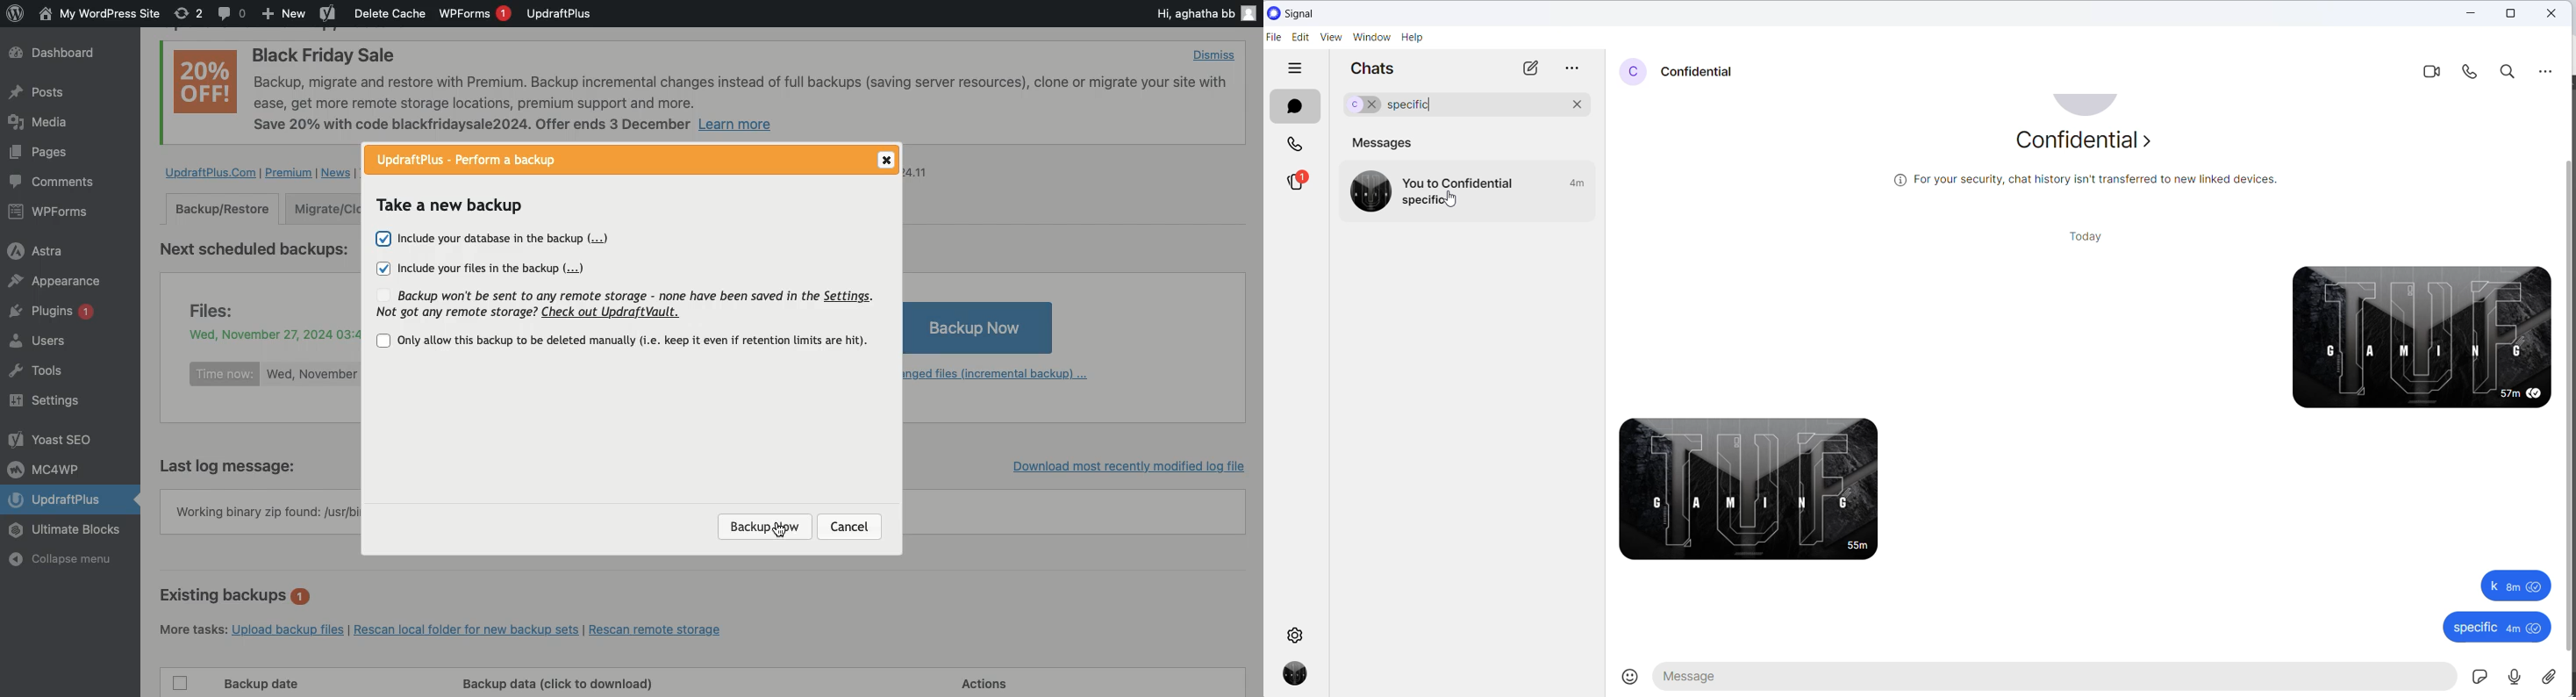 The image size is (2576, 700). What do you see at coordinates (73, 499) in the screenshot?
I see `UpdraftPlus` at bounding box center [73, 499].